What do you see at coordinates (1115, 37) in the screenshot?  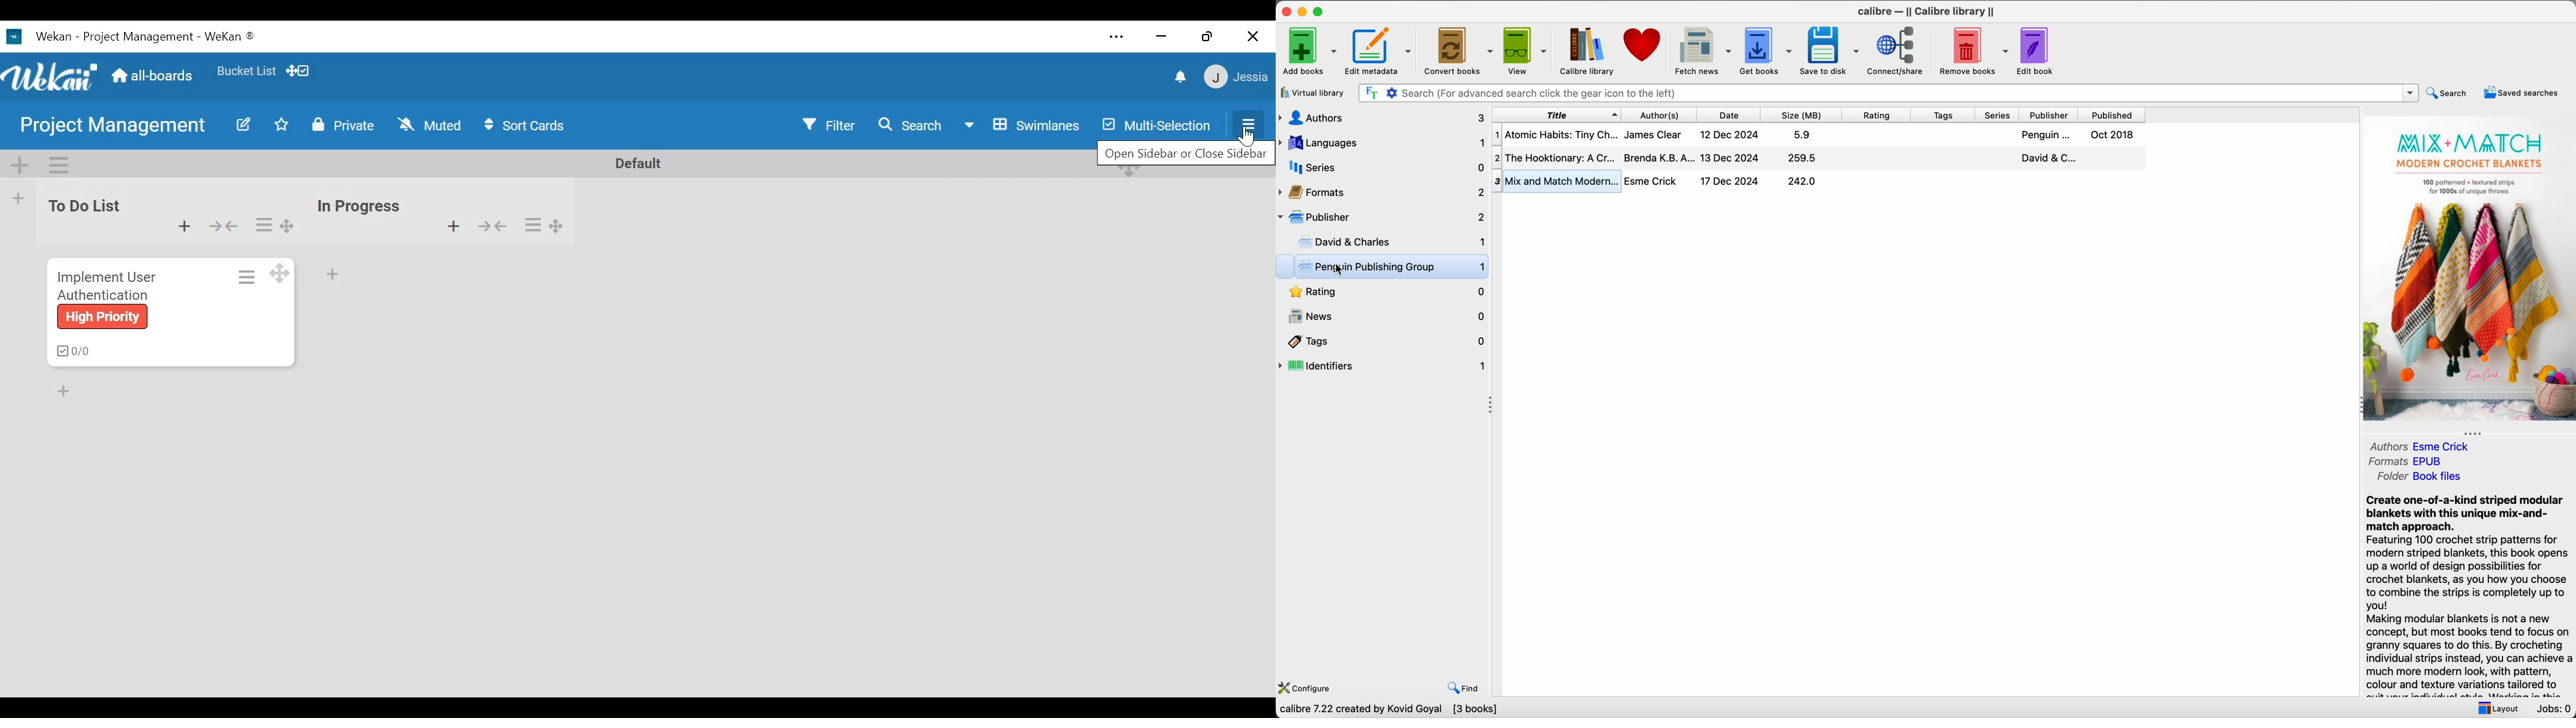 I see `settings and more` at bounding box center [1115, 37].